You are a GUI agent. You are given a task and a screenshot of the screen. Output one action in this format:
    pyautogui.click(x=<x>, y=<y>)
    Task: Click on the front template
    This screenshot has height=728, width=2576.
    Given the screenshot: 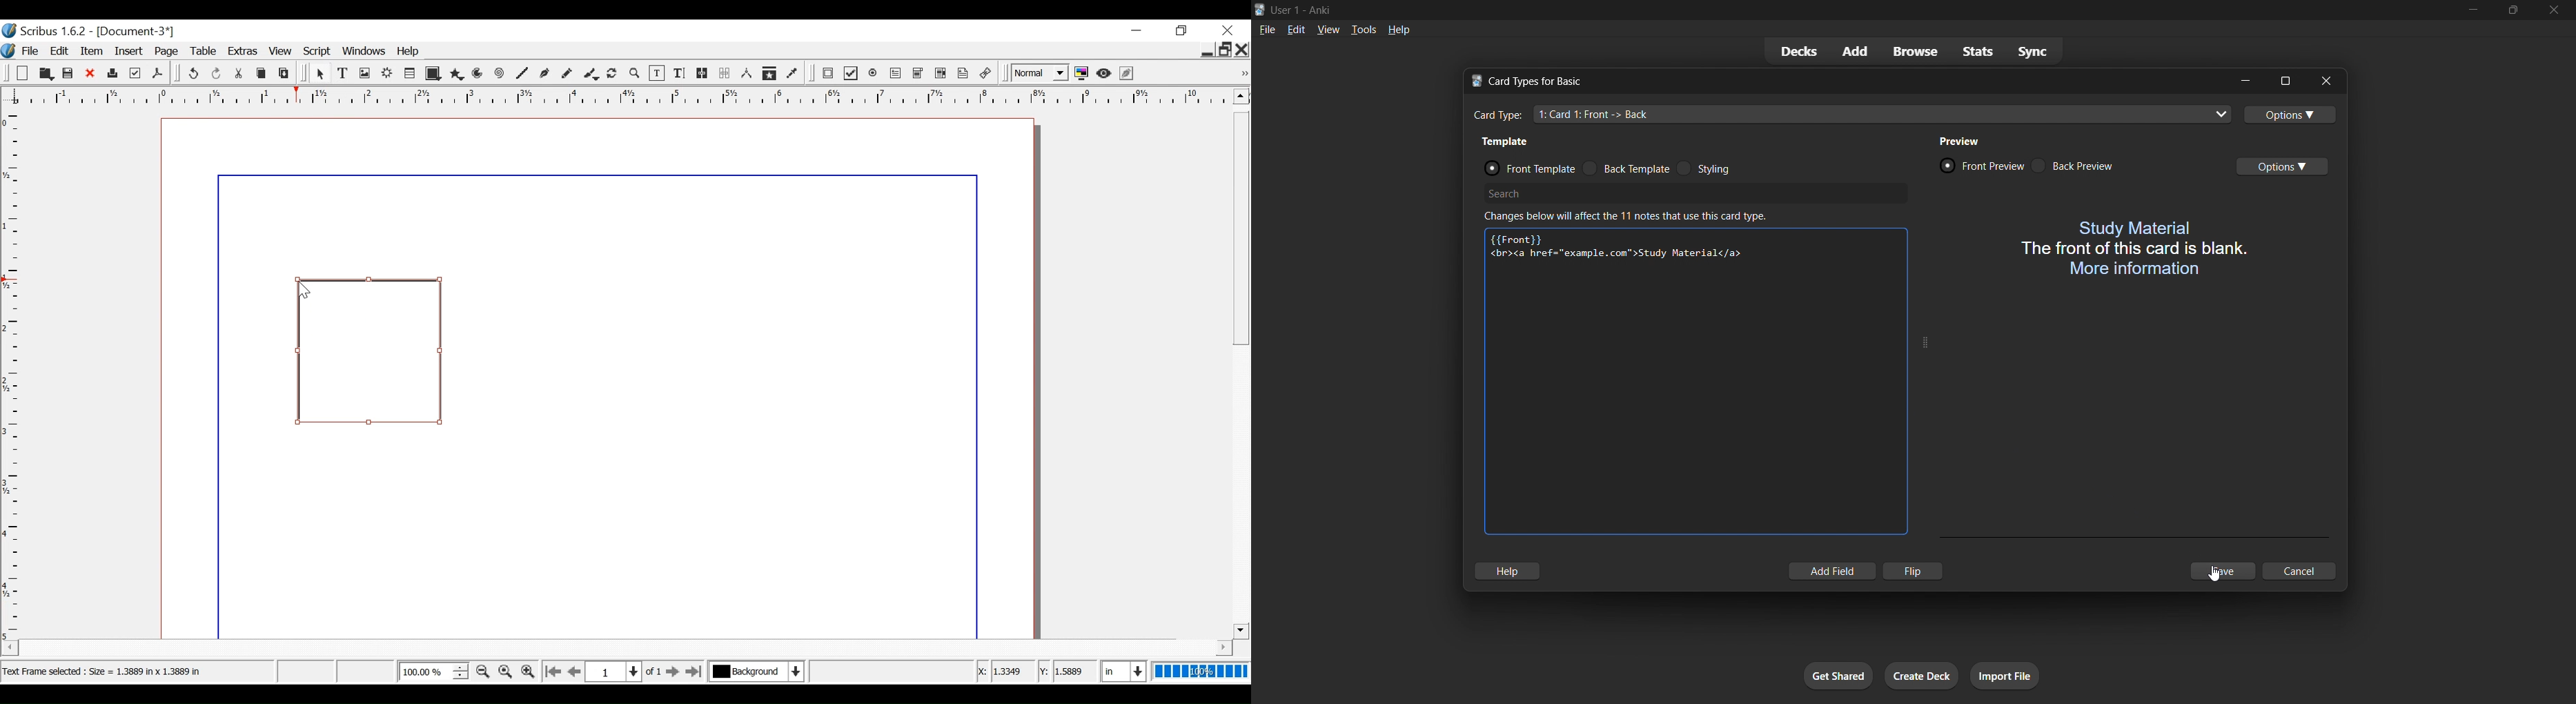 What is the action you would take?
    pyautogui.click(x=1523, y=164)
    